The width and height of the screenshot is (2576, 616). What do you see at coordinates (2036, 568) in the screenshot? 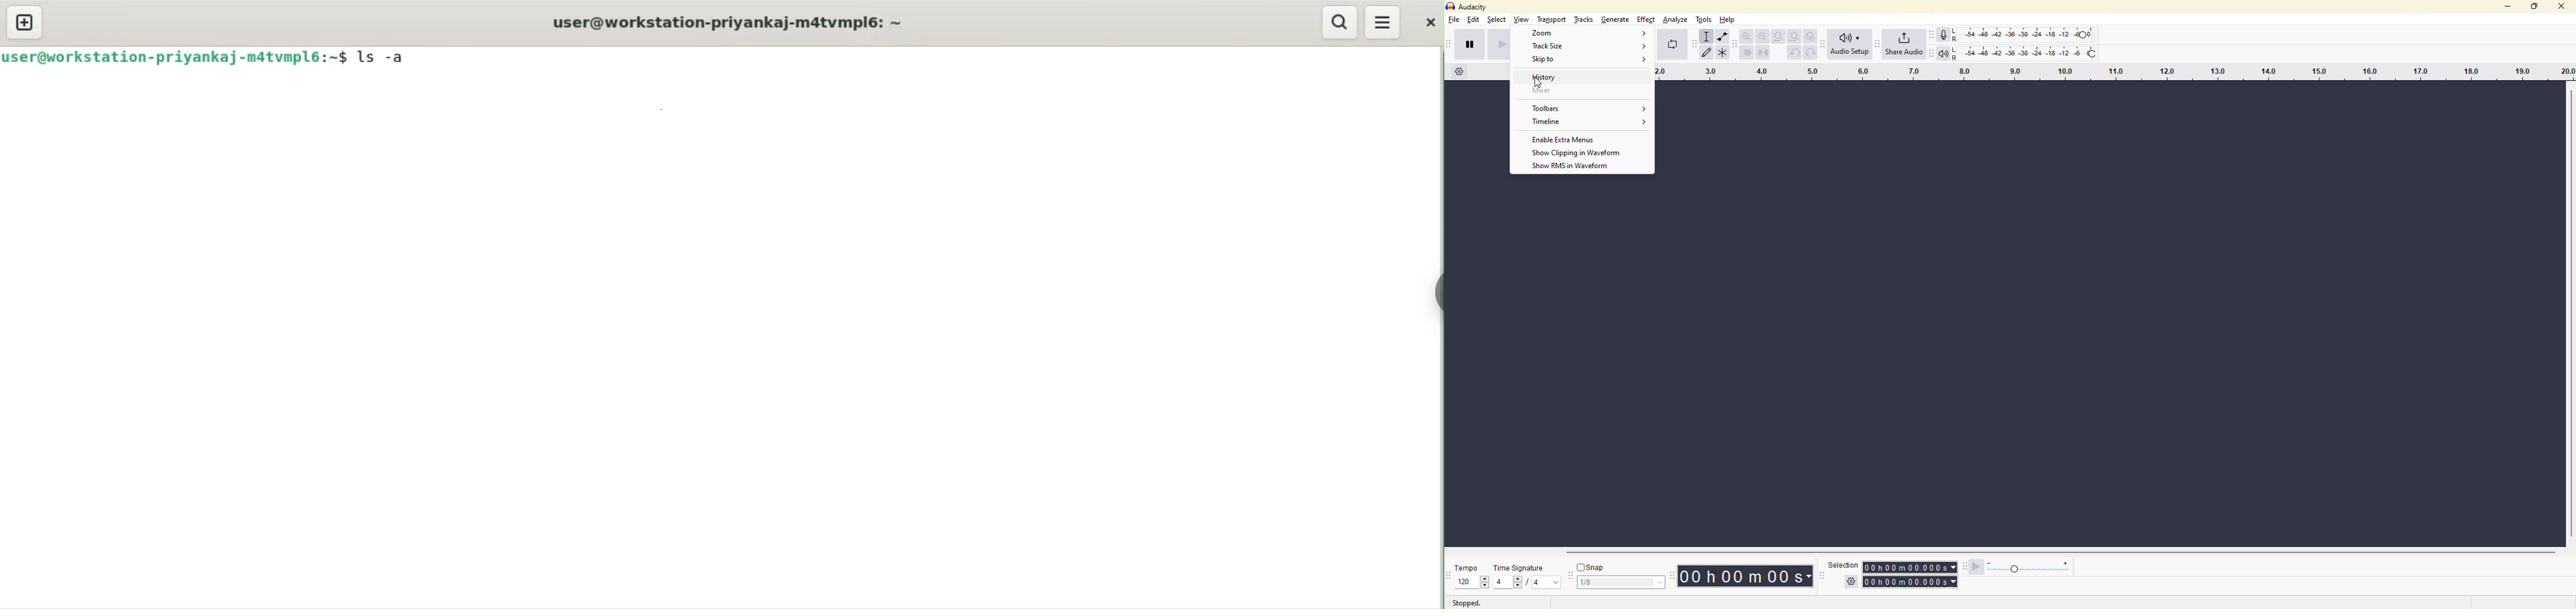
I see `playback speed` at bounding box center [2036, 568].